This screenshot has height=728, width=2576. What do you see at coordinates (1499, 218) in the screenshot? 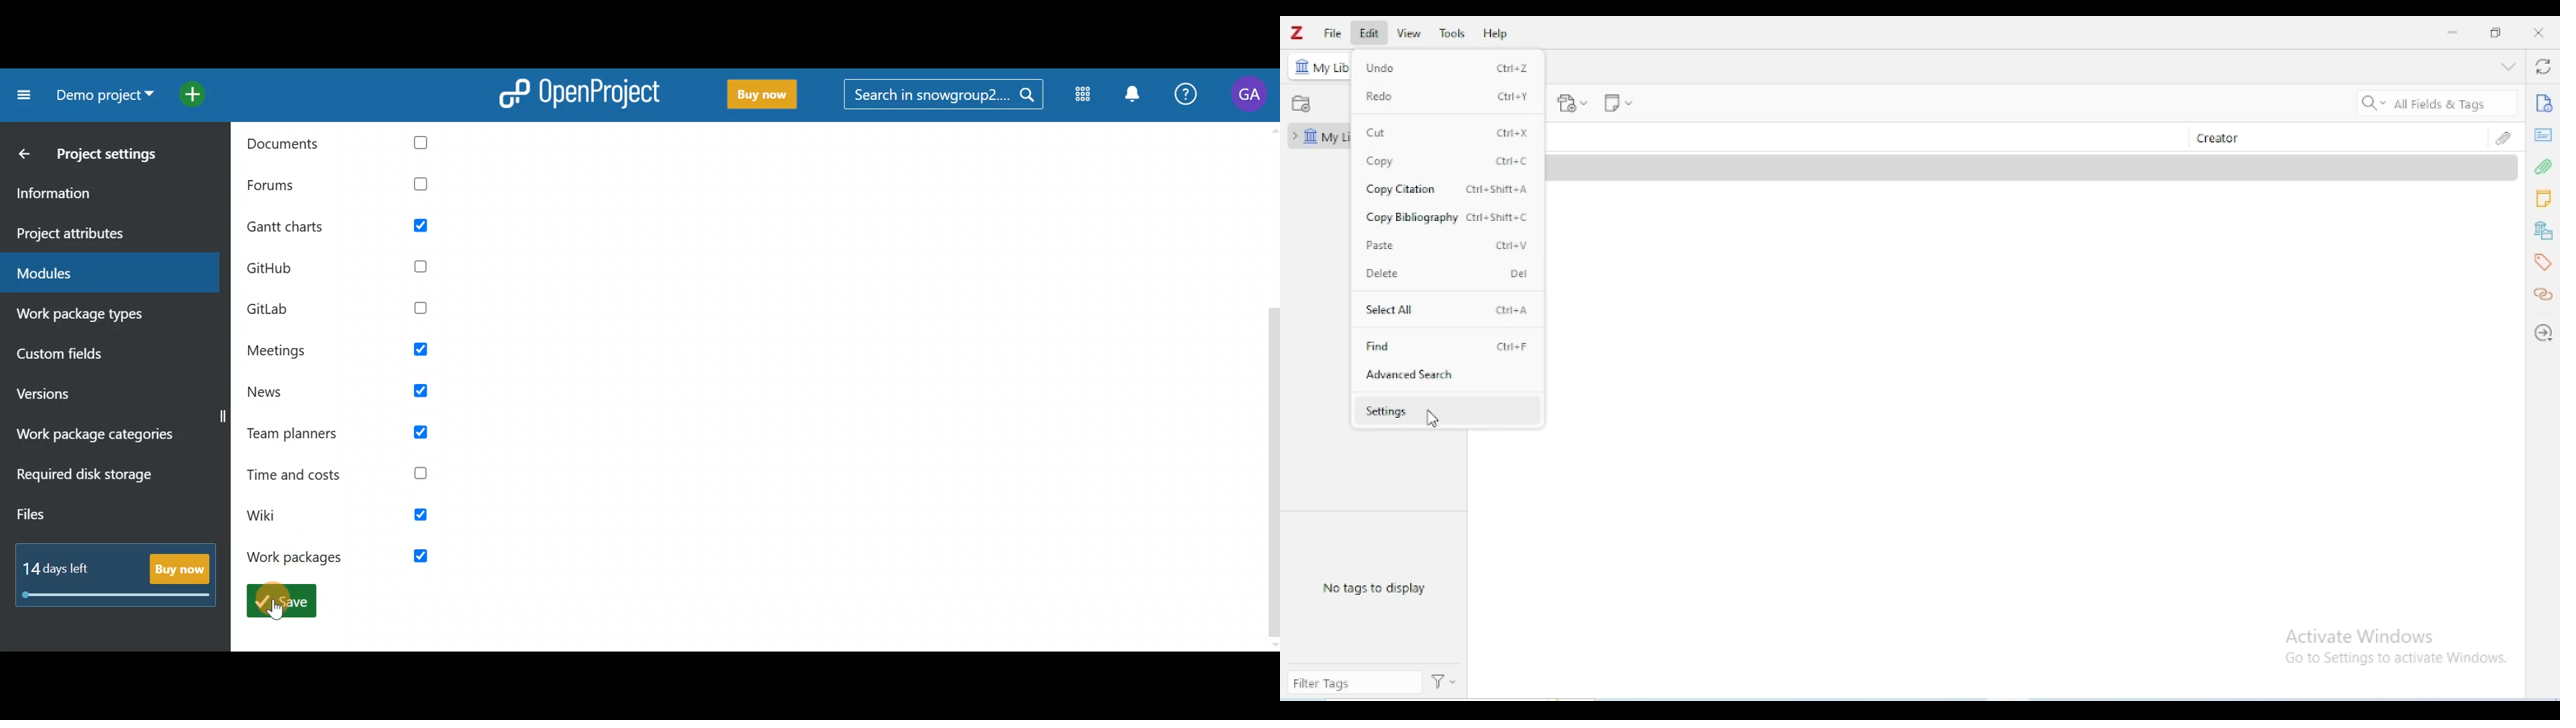
I see `ctrl+shift+C` at bounding box center [1499, 218].